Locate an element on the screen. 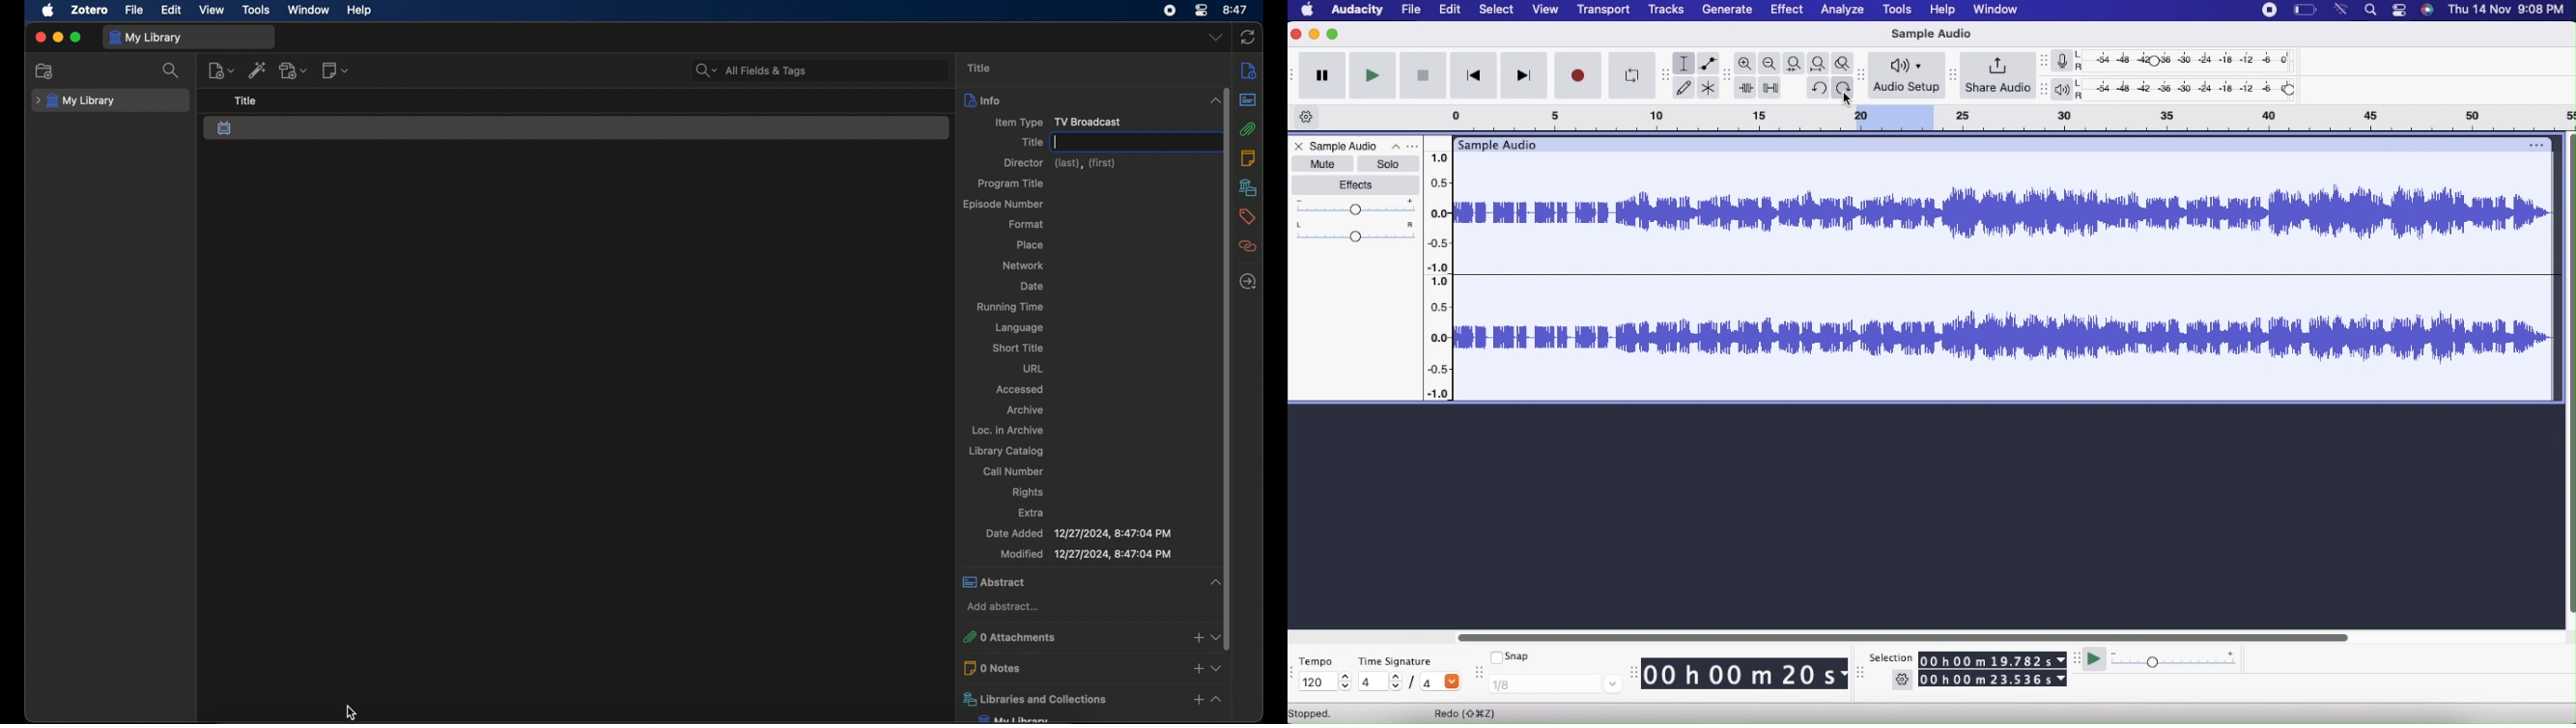 This screenshot has height=728, width=2576. add attachment is located at coordinates (294, 70).